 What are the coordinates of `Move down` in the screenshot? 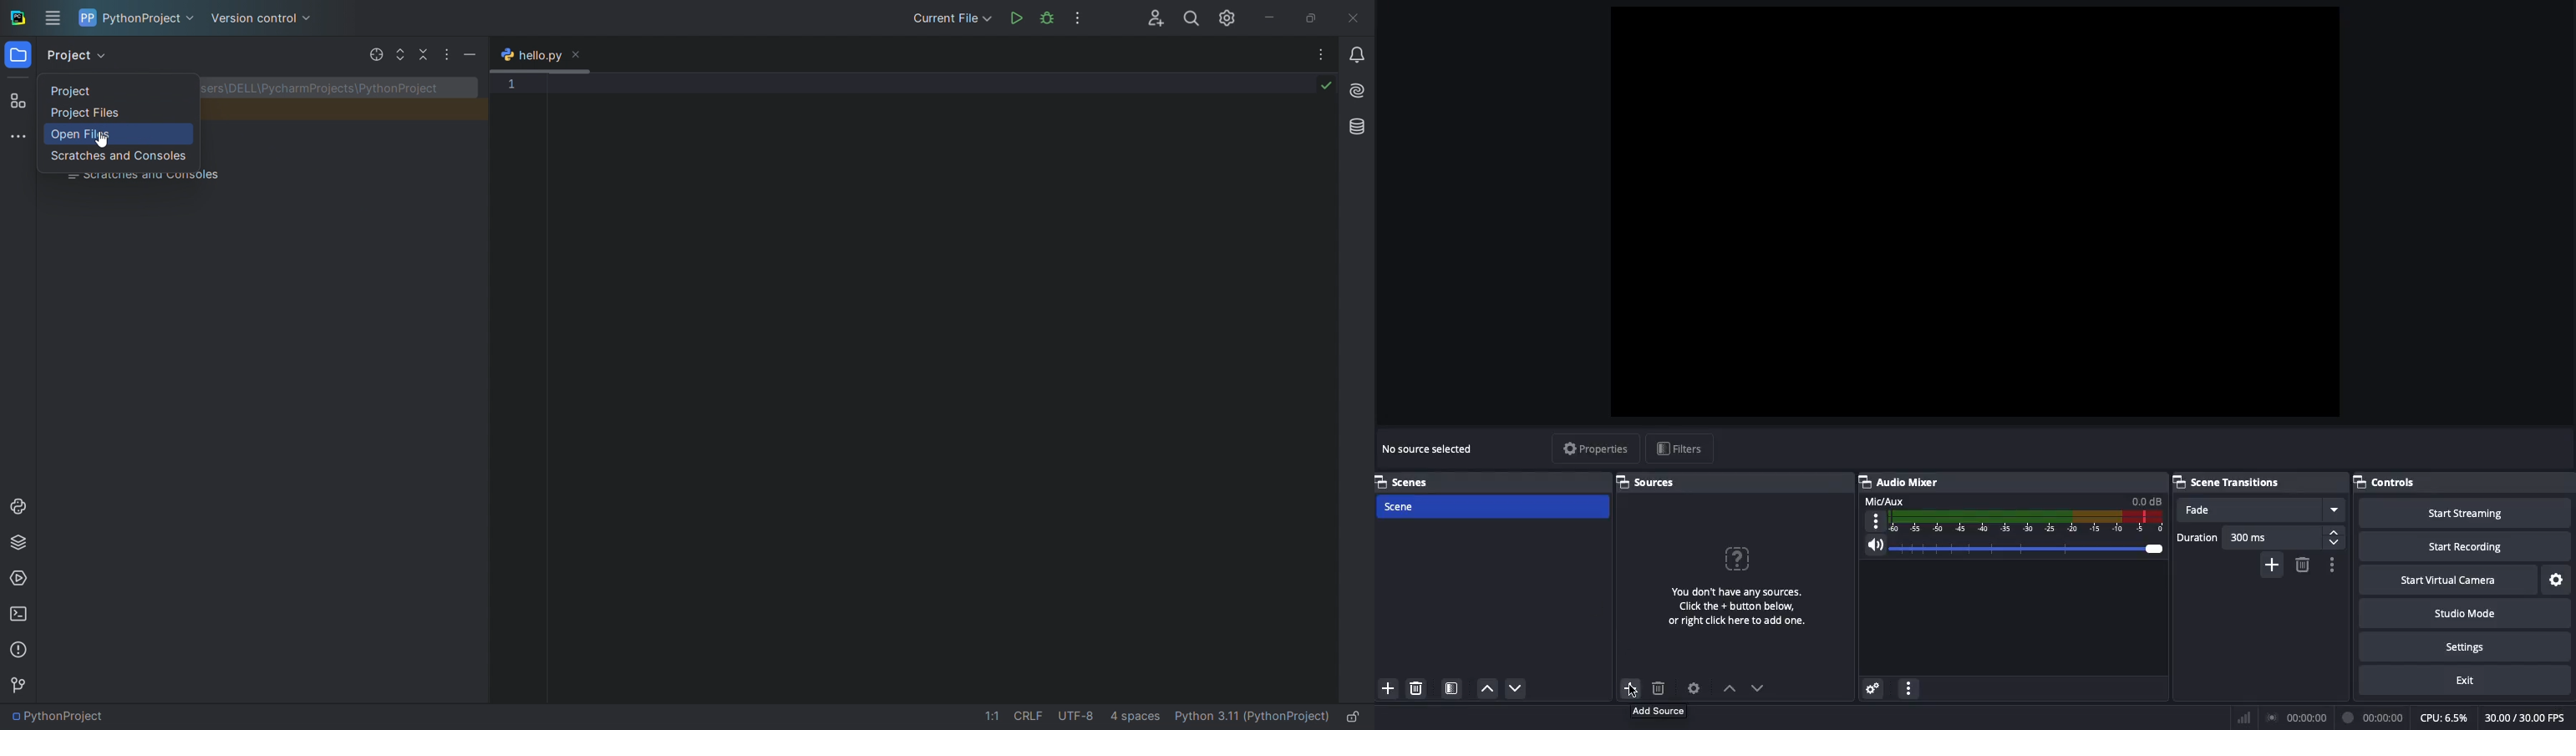 It's located at (1758, 688).